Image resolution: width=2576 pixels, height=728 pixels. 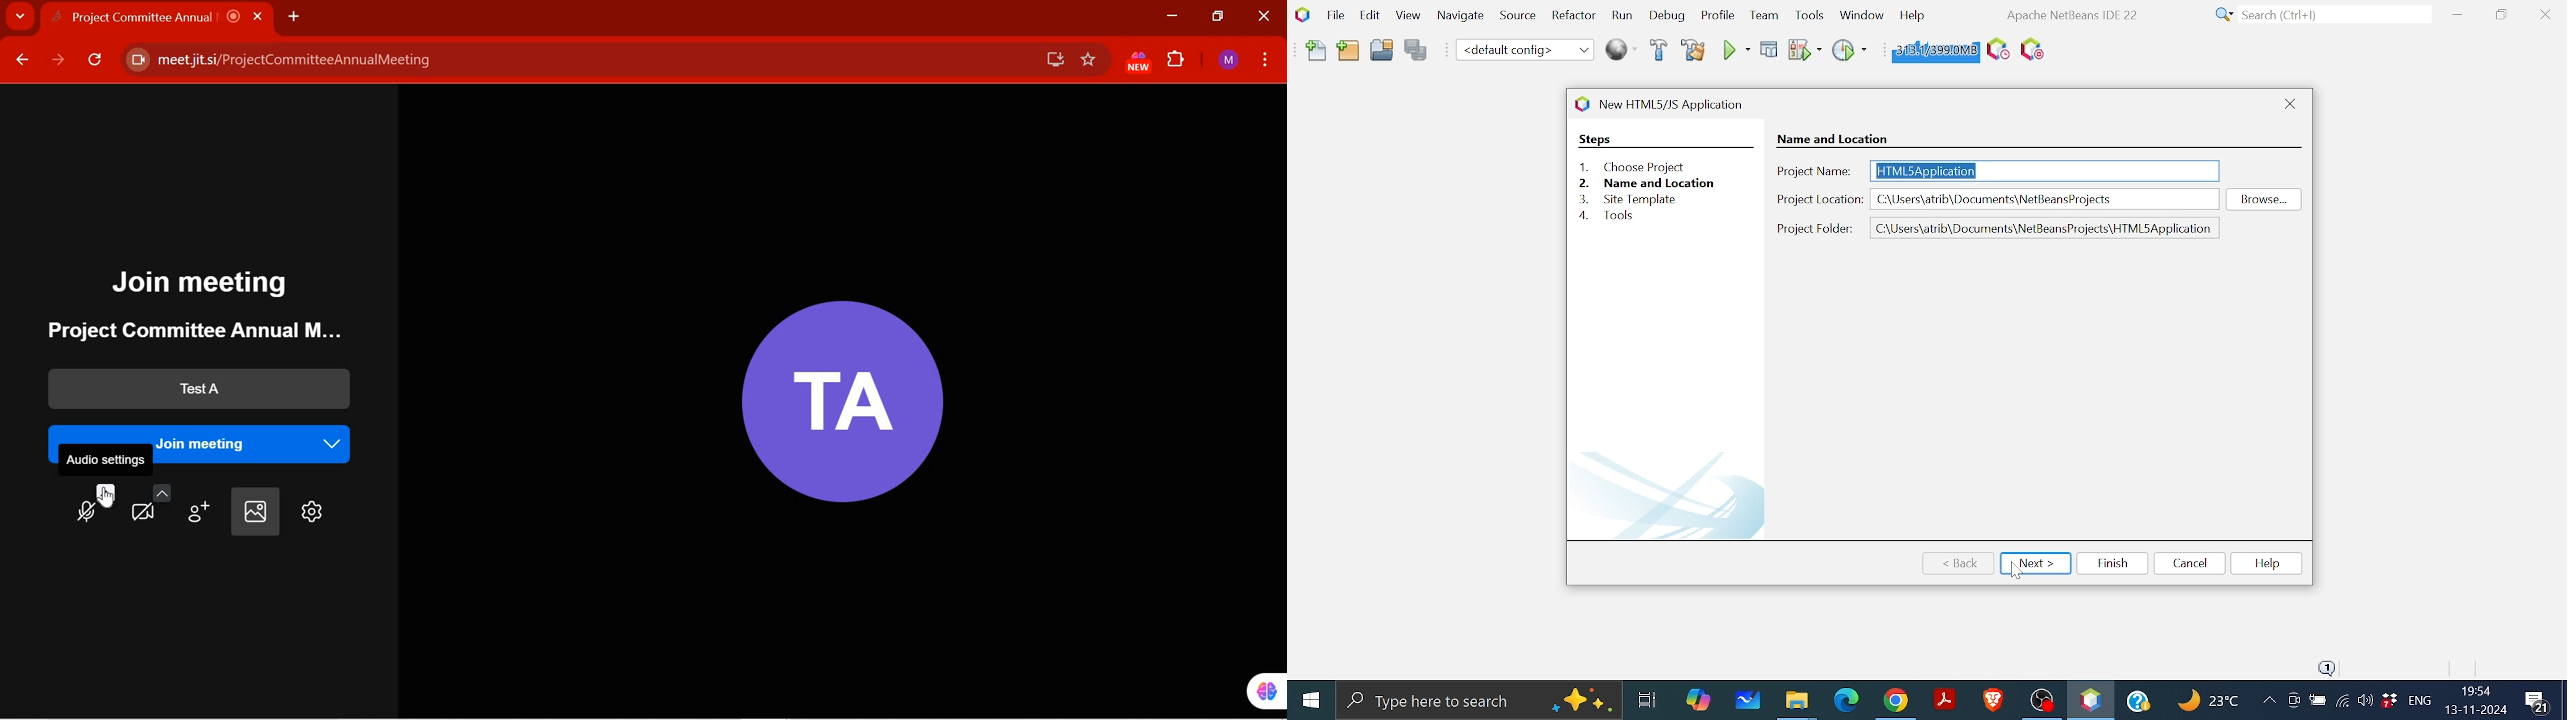 I want to click on video settings, so click(x=152, y=503).